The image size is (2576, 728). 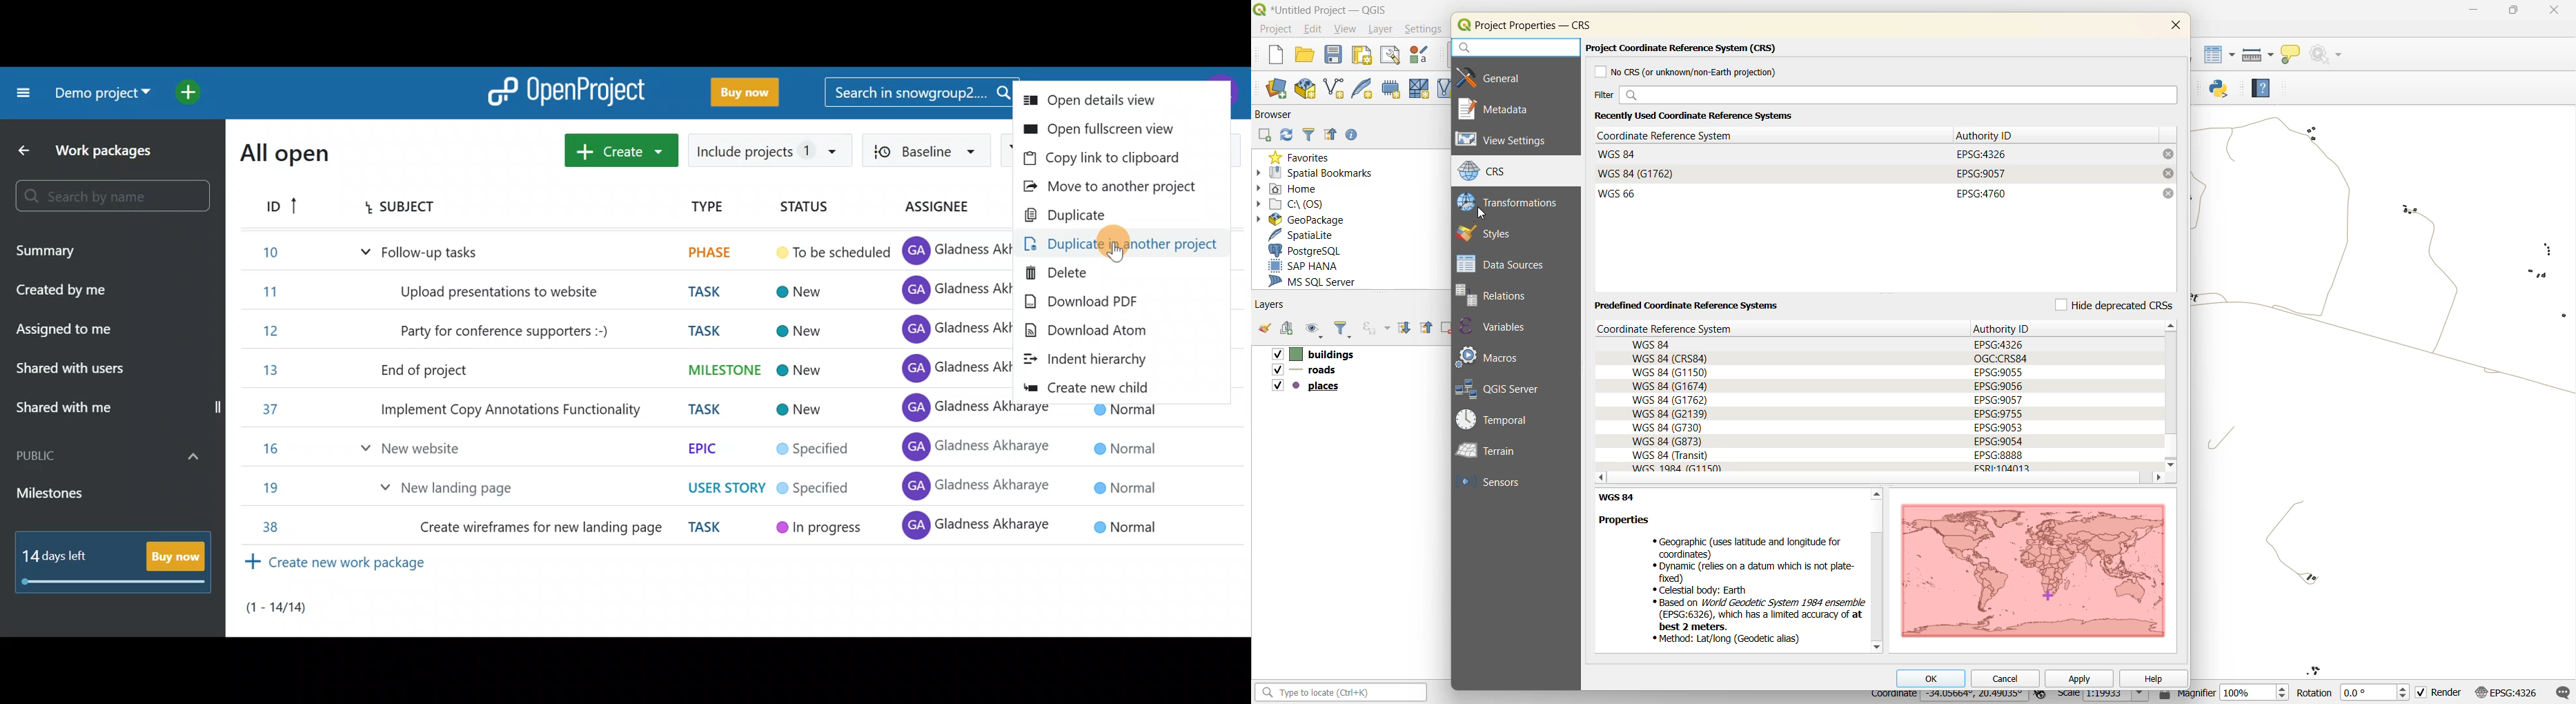 What do you see at coordinates (1876, 647) in the screenshot?
I see `scroll down` at bounding box center [1876, 647].